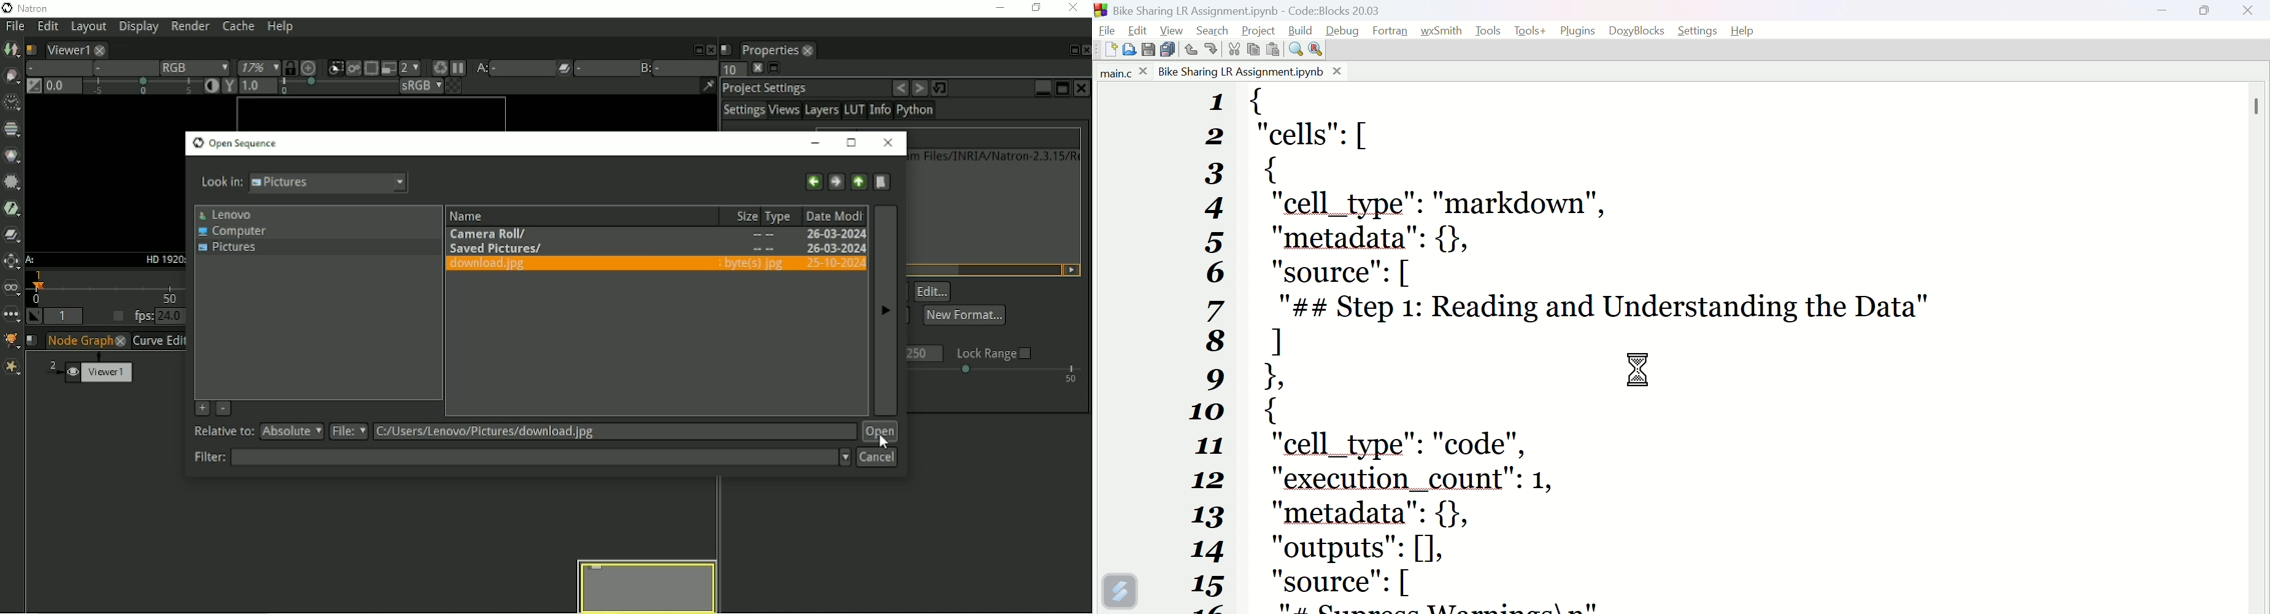  What do you see at coordinates (1750, 349) in the screenshot?
I see `Code` at bounding box center [1750, 349].